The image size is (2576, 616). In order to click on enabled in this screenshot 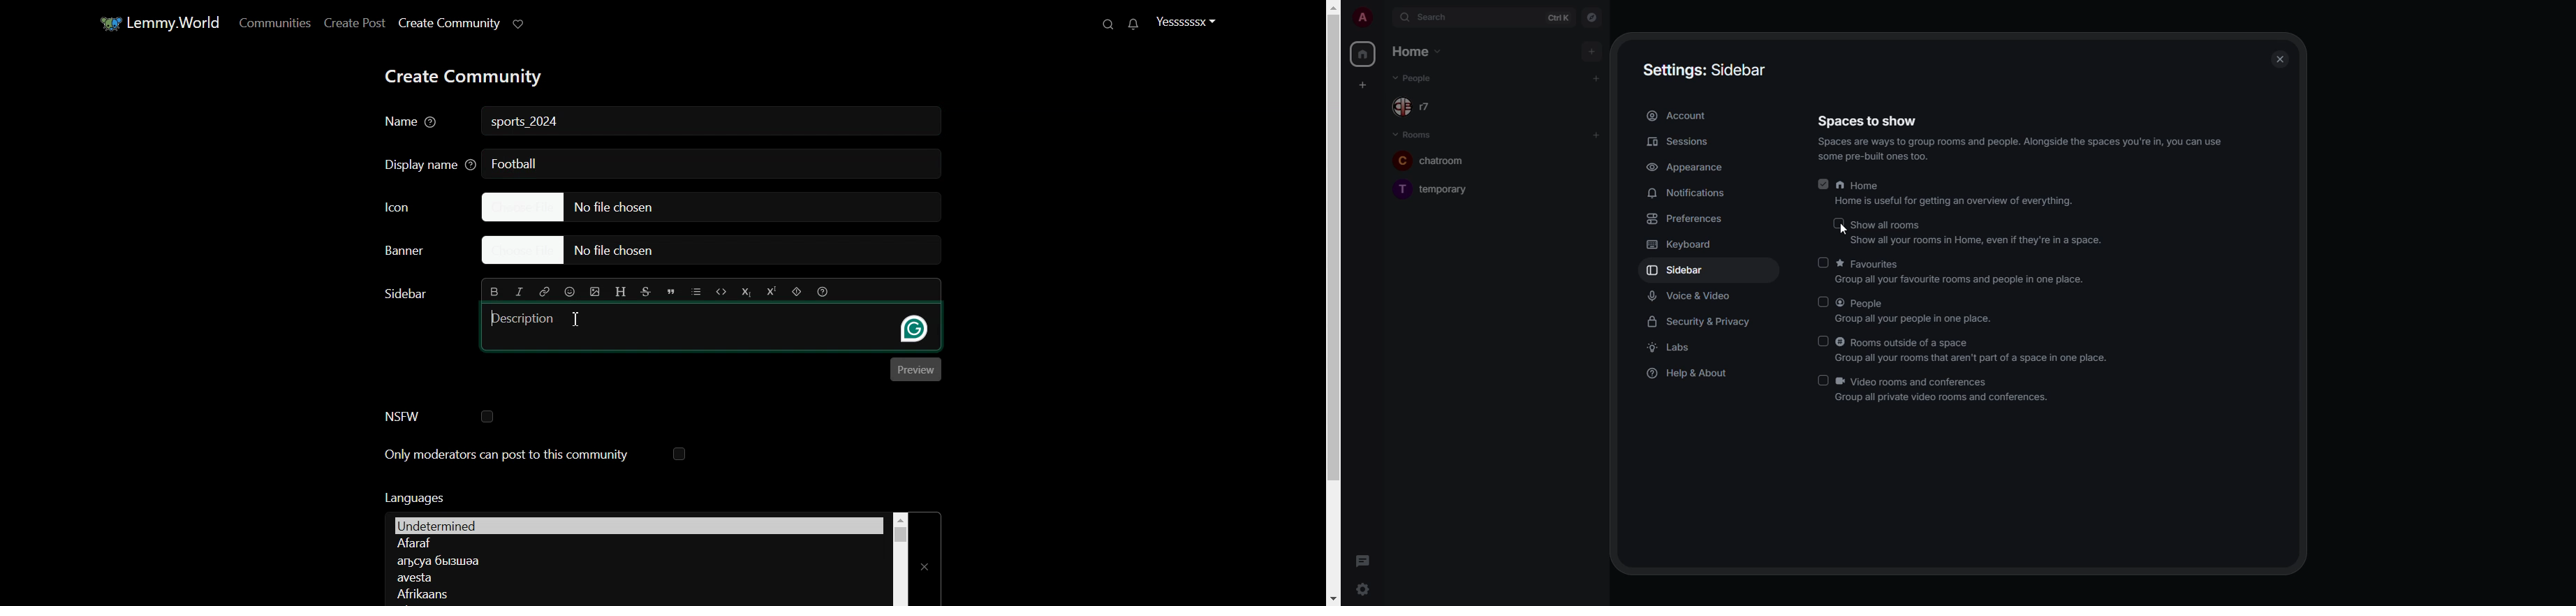, I will do `click(1822, 380)`.